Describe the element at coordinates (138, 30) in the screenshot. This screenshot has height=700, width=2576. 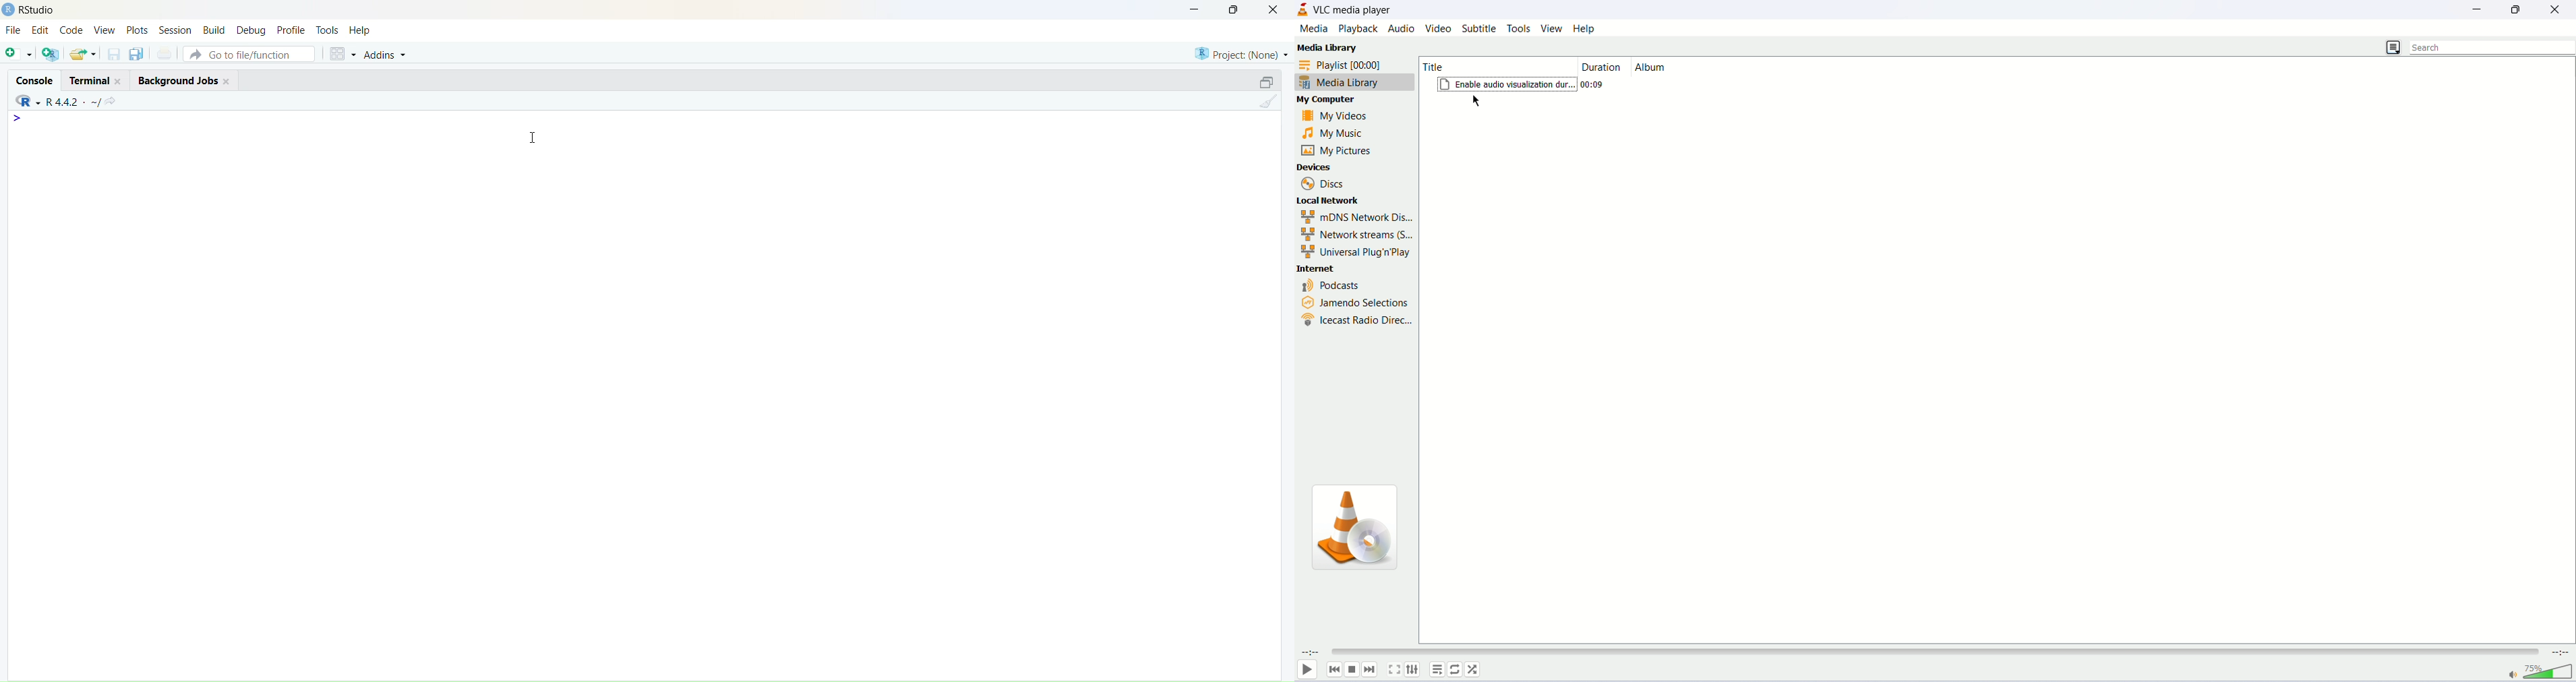
I see `Plots` at that location.